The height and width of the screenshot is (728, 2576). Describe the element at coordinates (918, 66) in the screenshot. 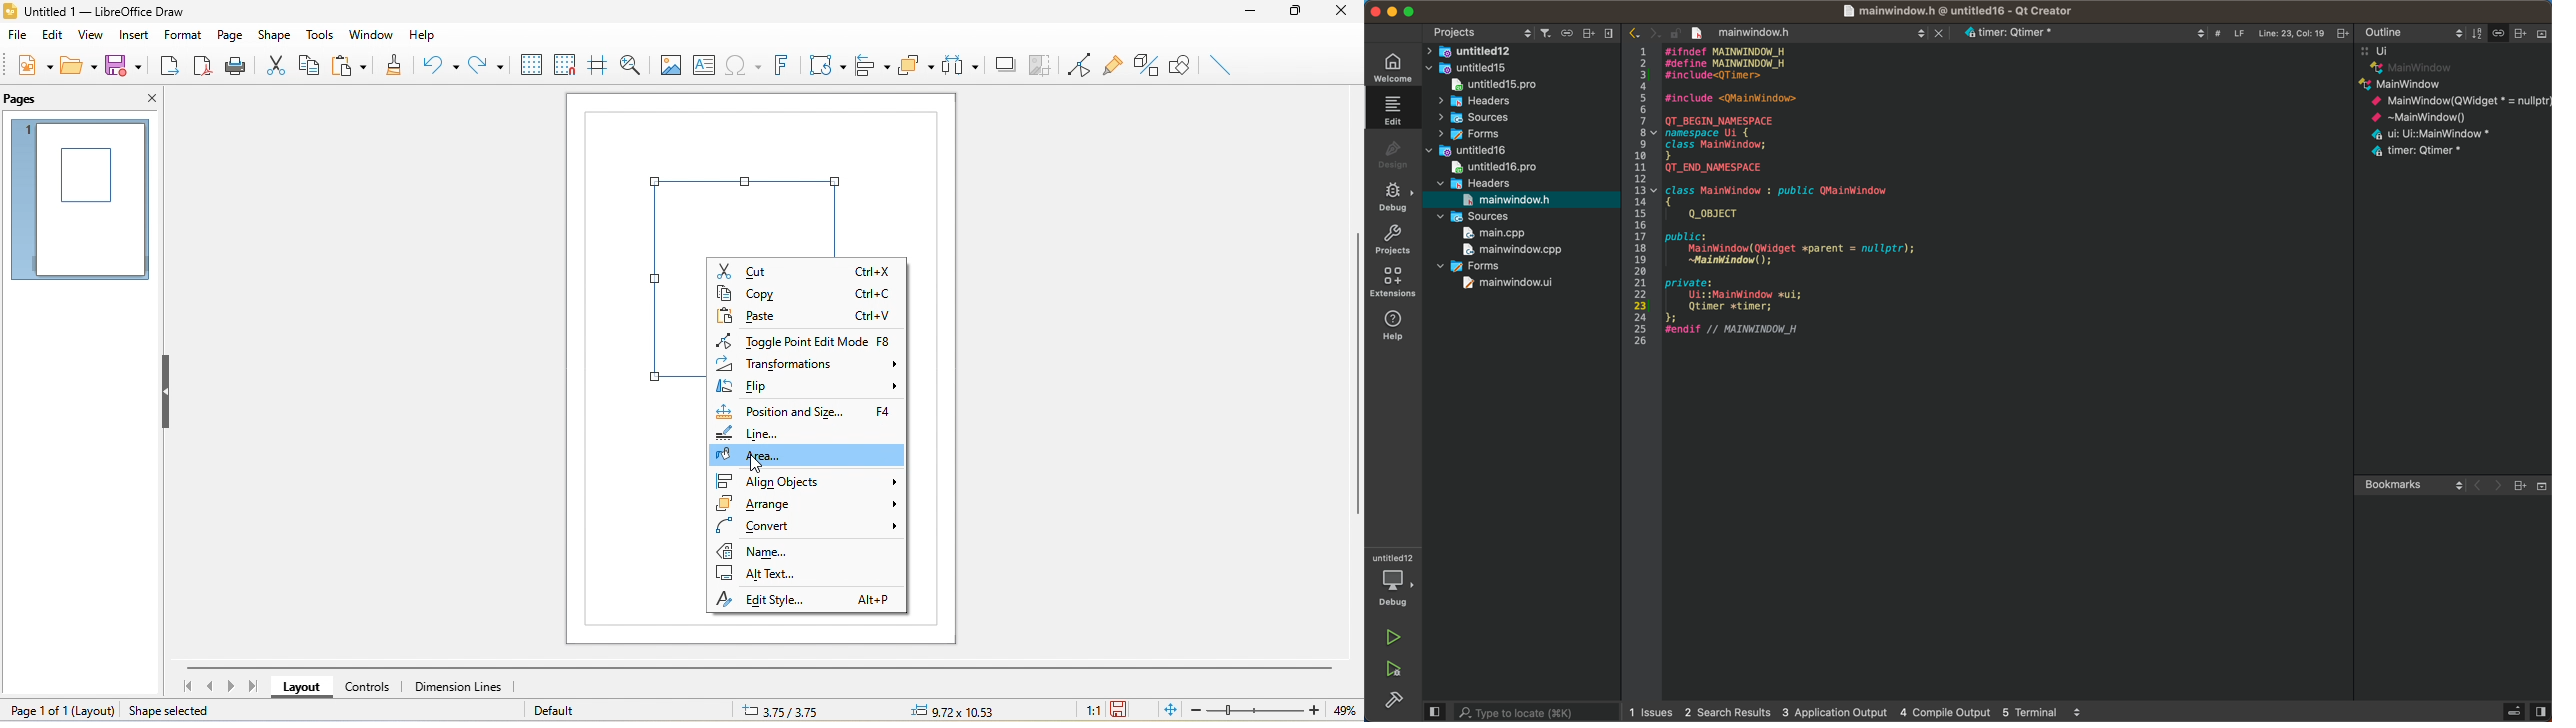

I see `arrange` at that location.